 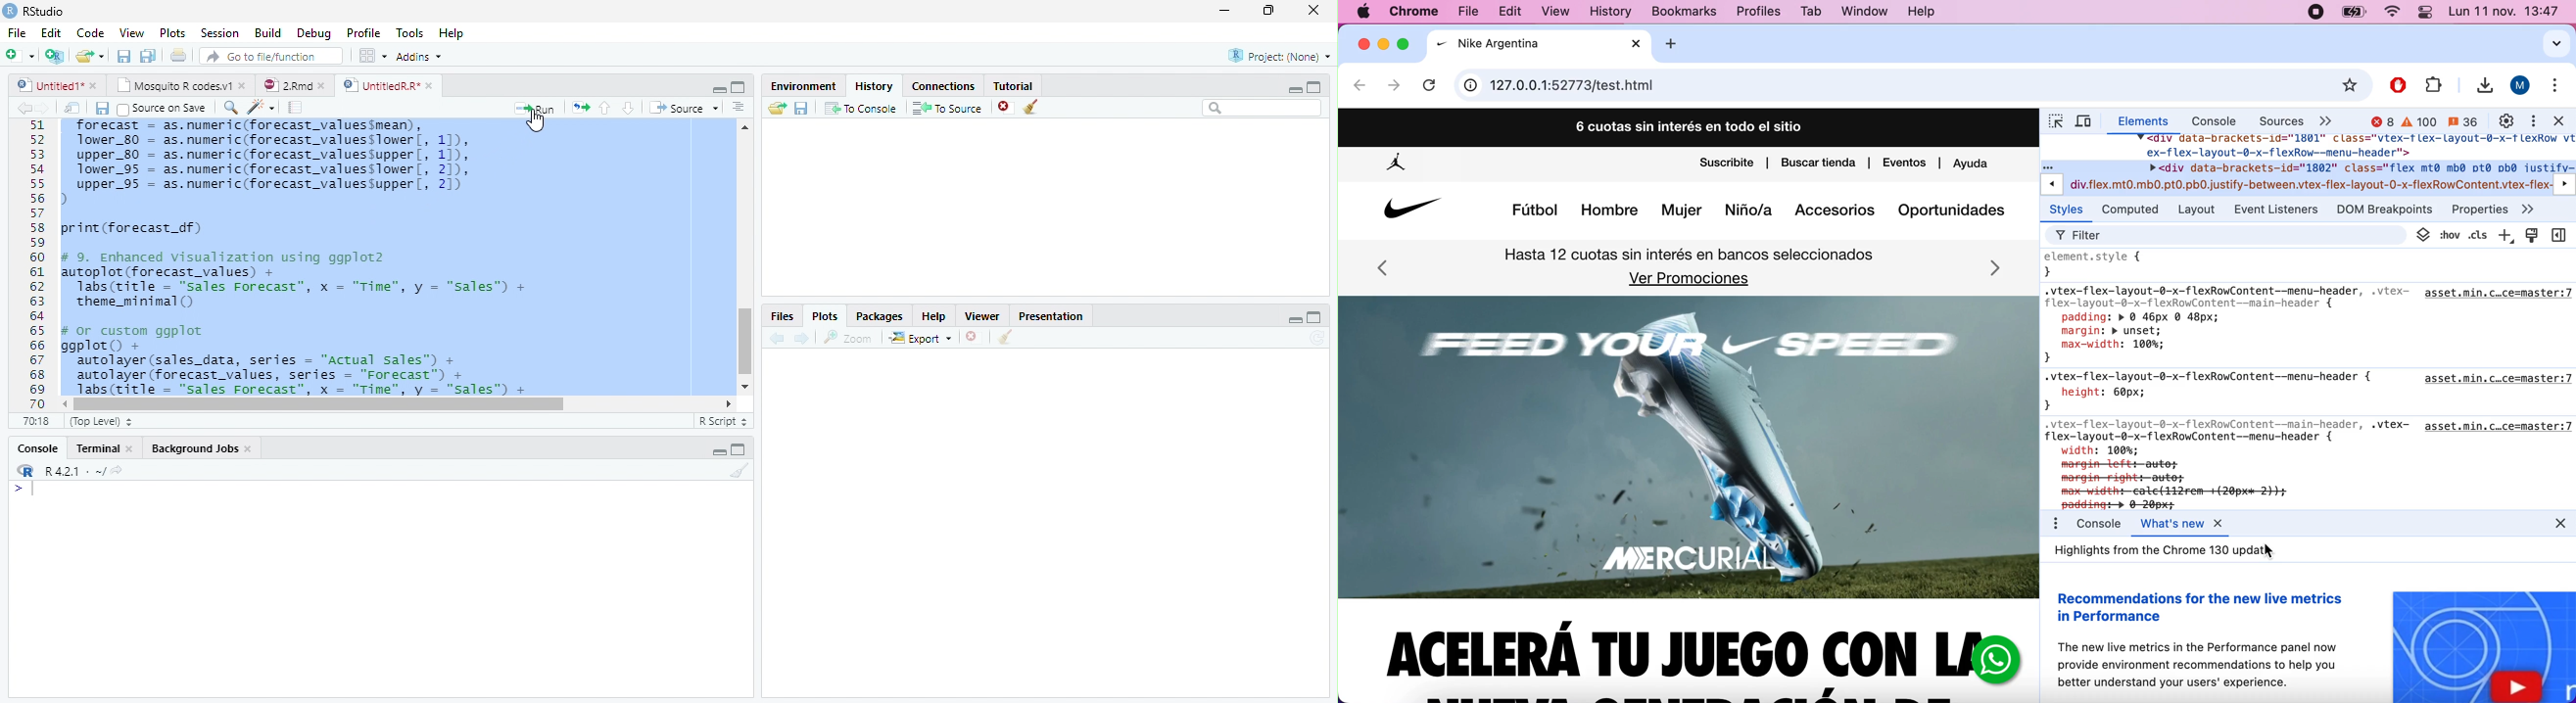 I want to click on Next, so click(x=44, y=108).